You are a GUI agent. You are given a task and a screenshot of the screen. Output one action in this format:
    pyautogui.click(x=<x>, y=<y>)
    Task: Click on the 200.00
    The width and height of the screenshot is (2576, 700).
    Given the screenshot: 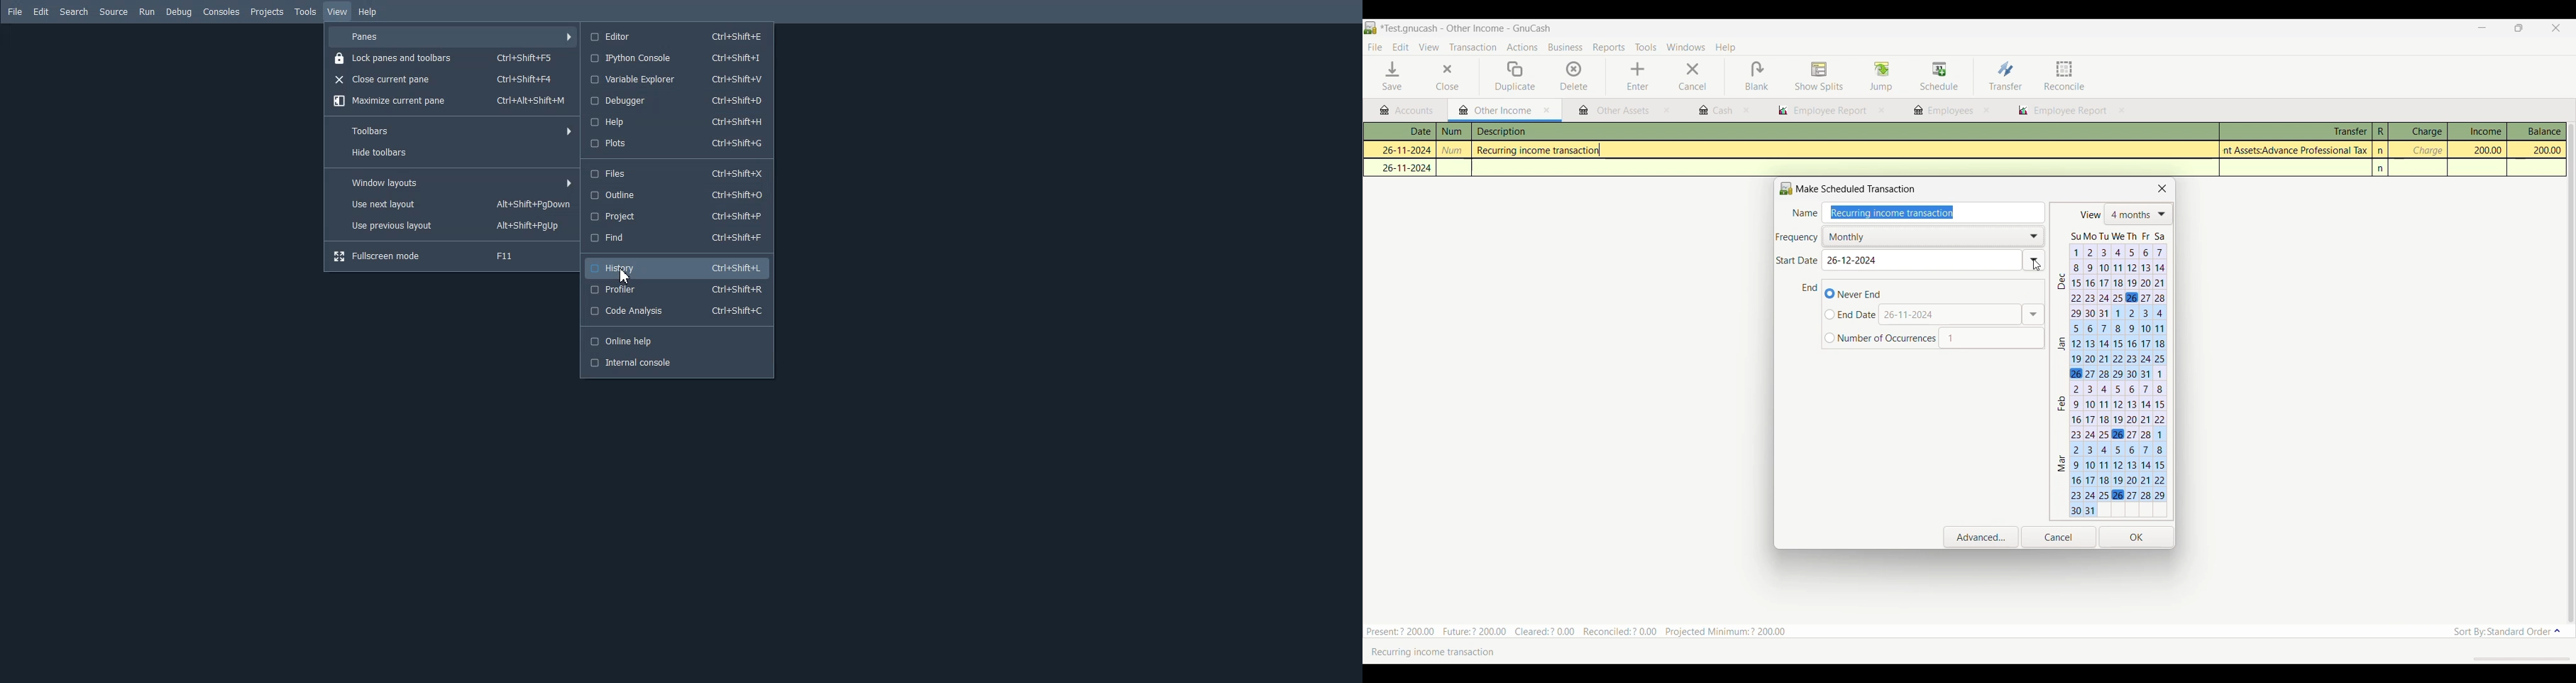 What is the action you would take?
    pyautogui.click(x=2537, y=151)
    